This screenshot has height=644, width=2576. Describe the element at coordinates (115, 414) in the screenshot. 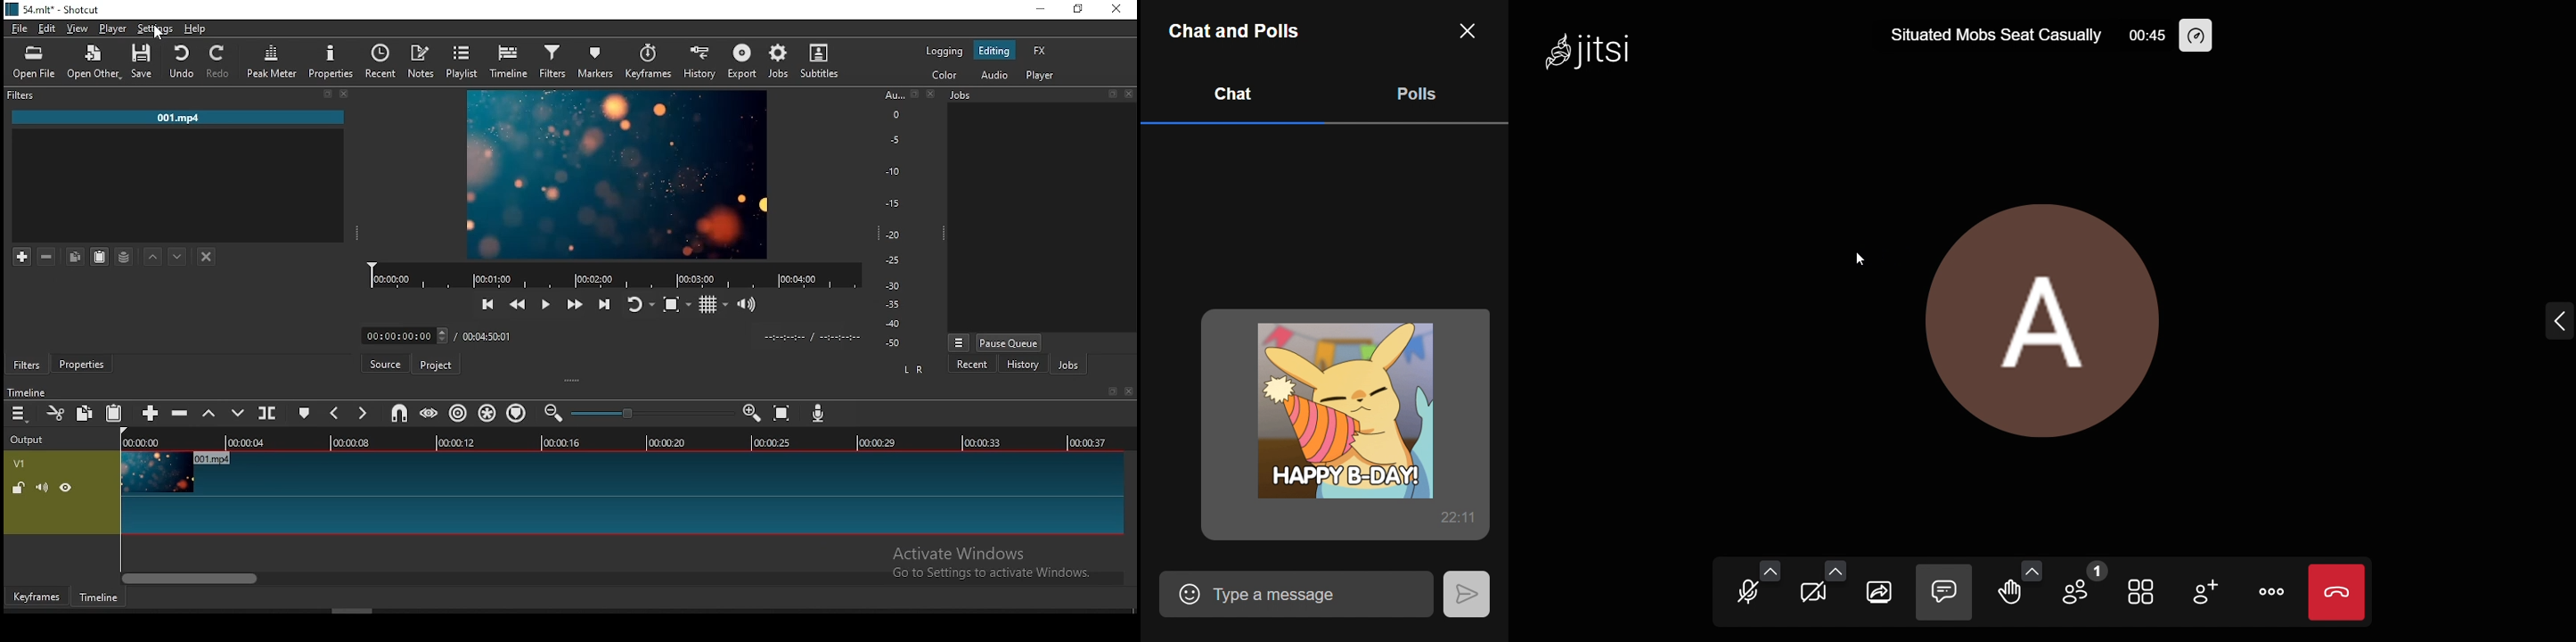

I see `paste` at that location.